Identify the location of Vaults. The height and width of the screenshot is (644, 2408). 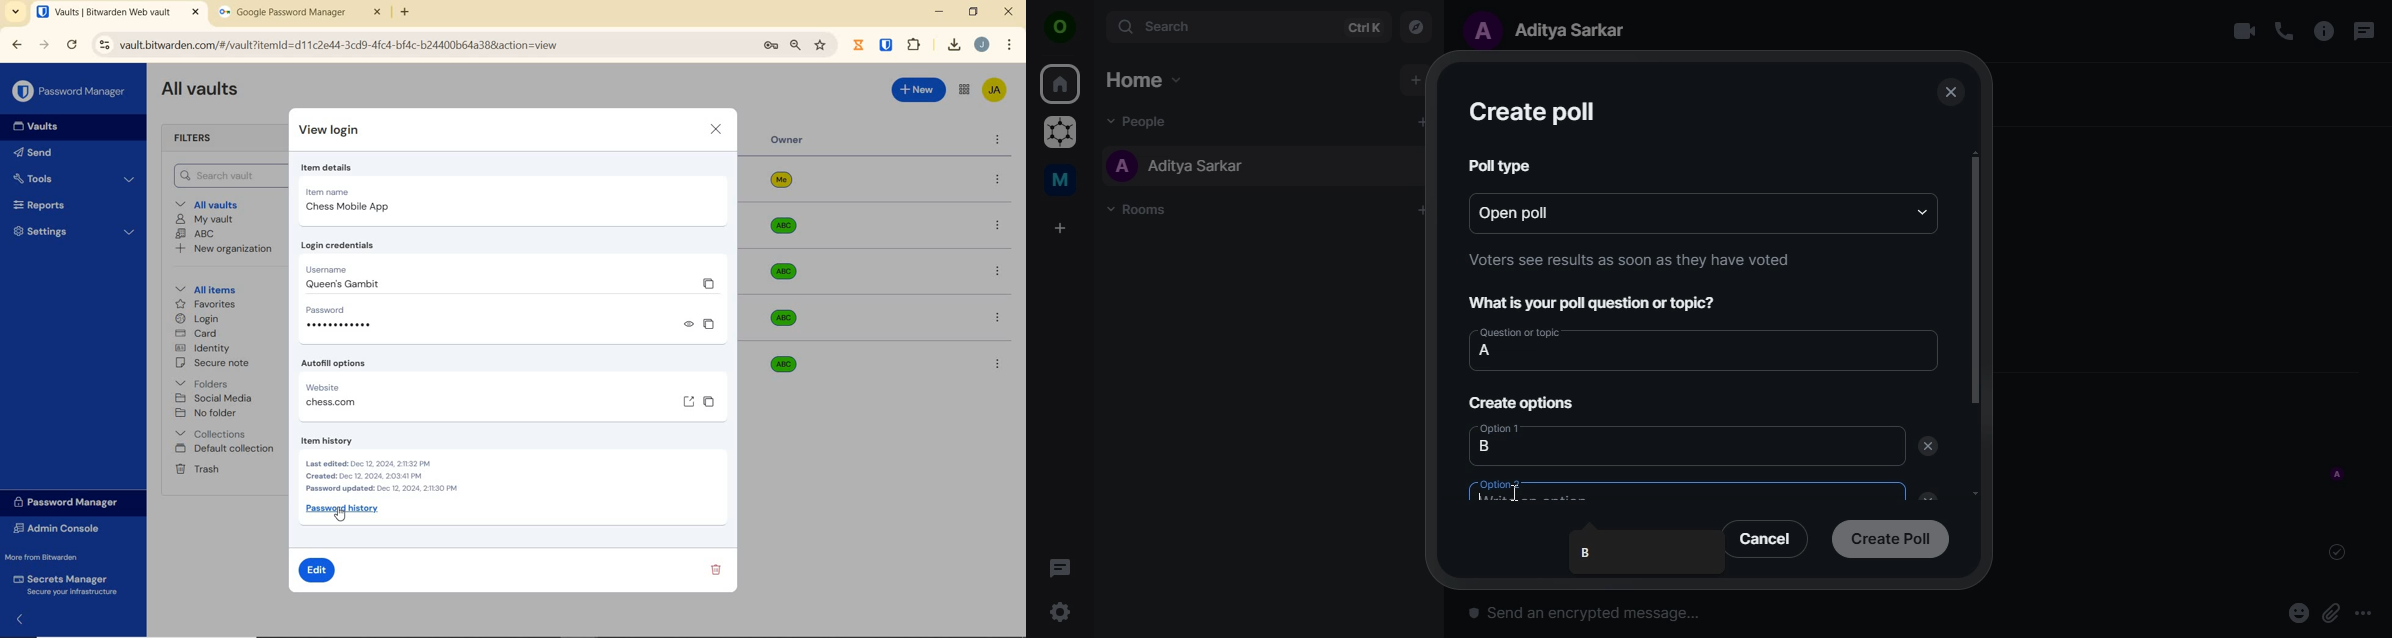
(43, 128).